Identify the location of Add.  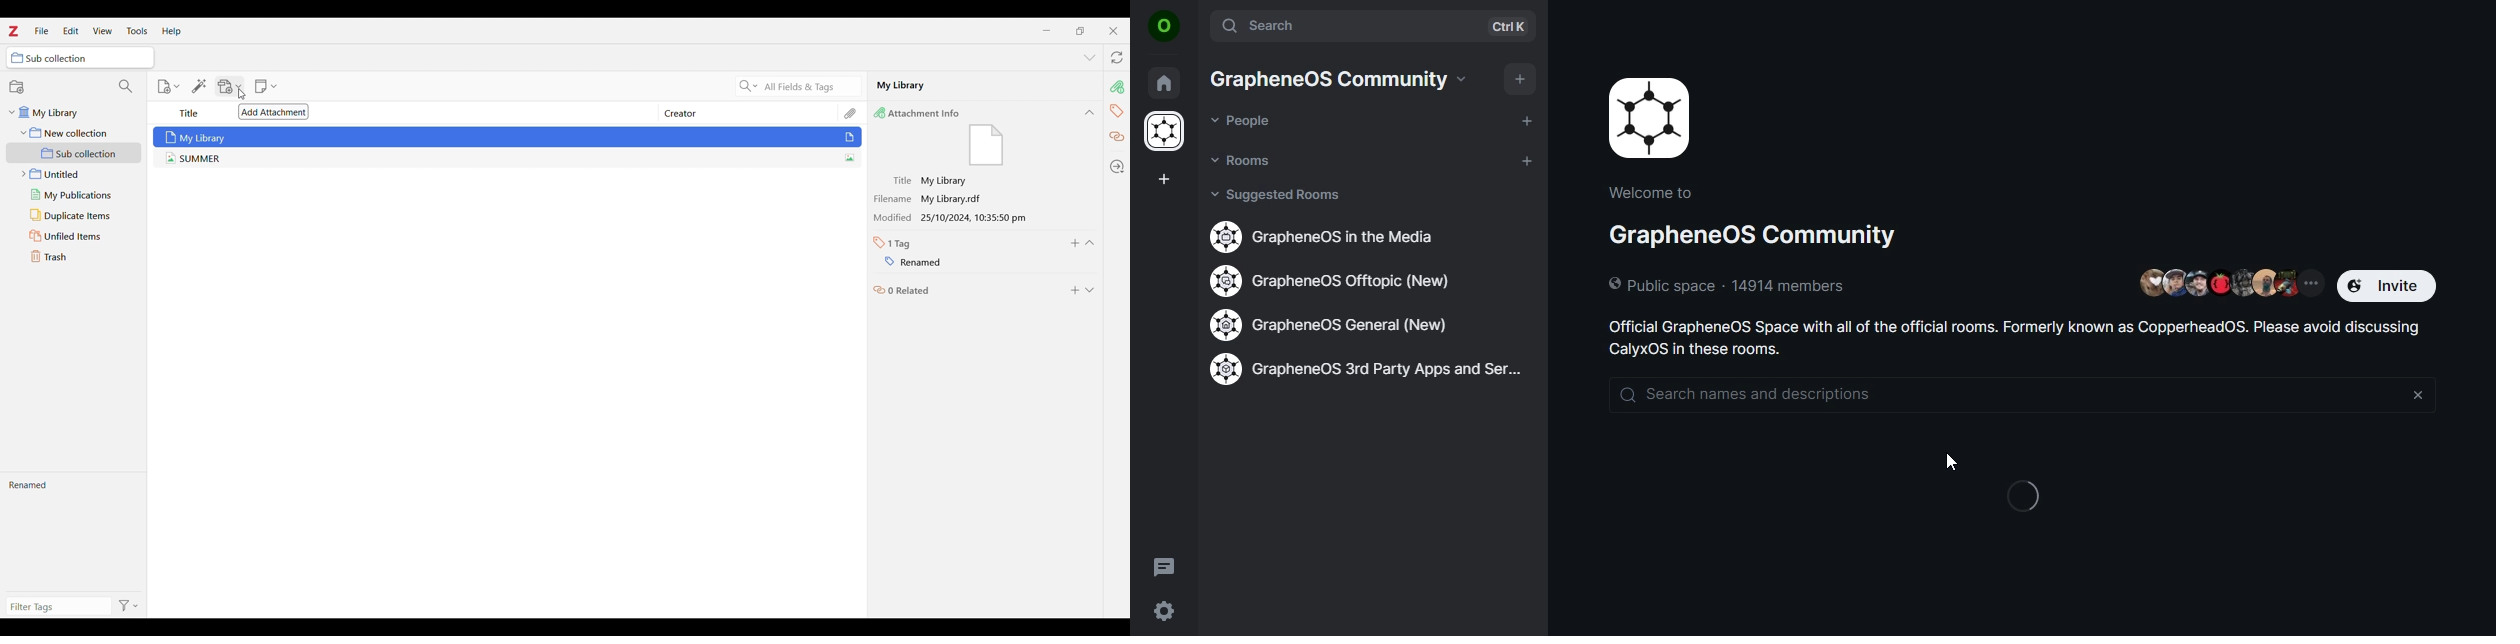
(1076, 290).